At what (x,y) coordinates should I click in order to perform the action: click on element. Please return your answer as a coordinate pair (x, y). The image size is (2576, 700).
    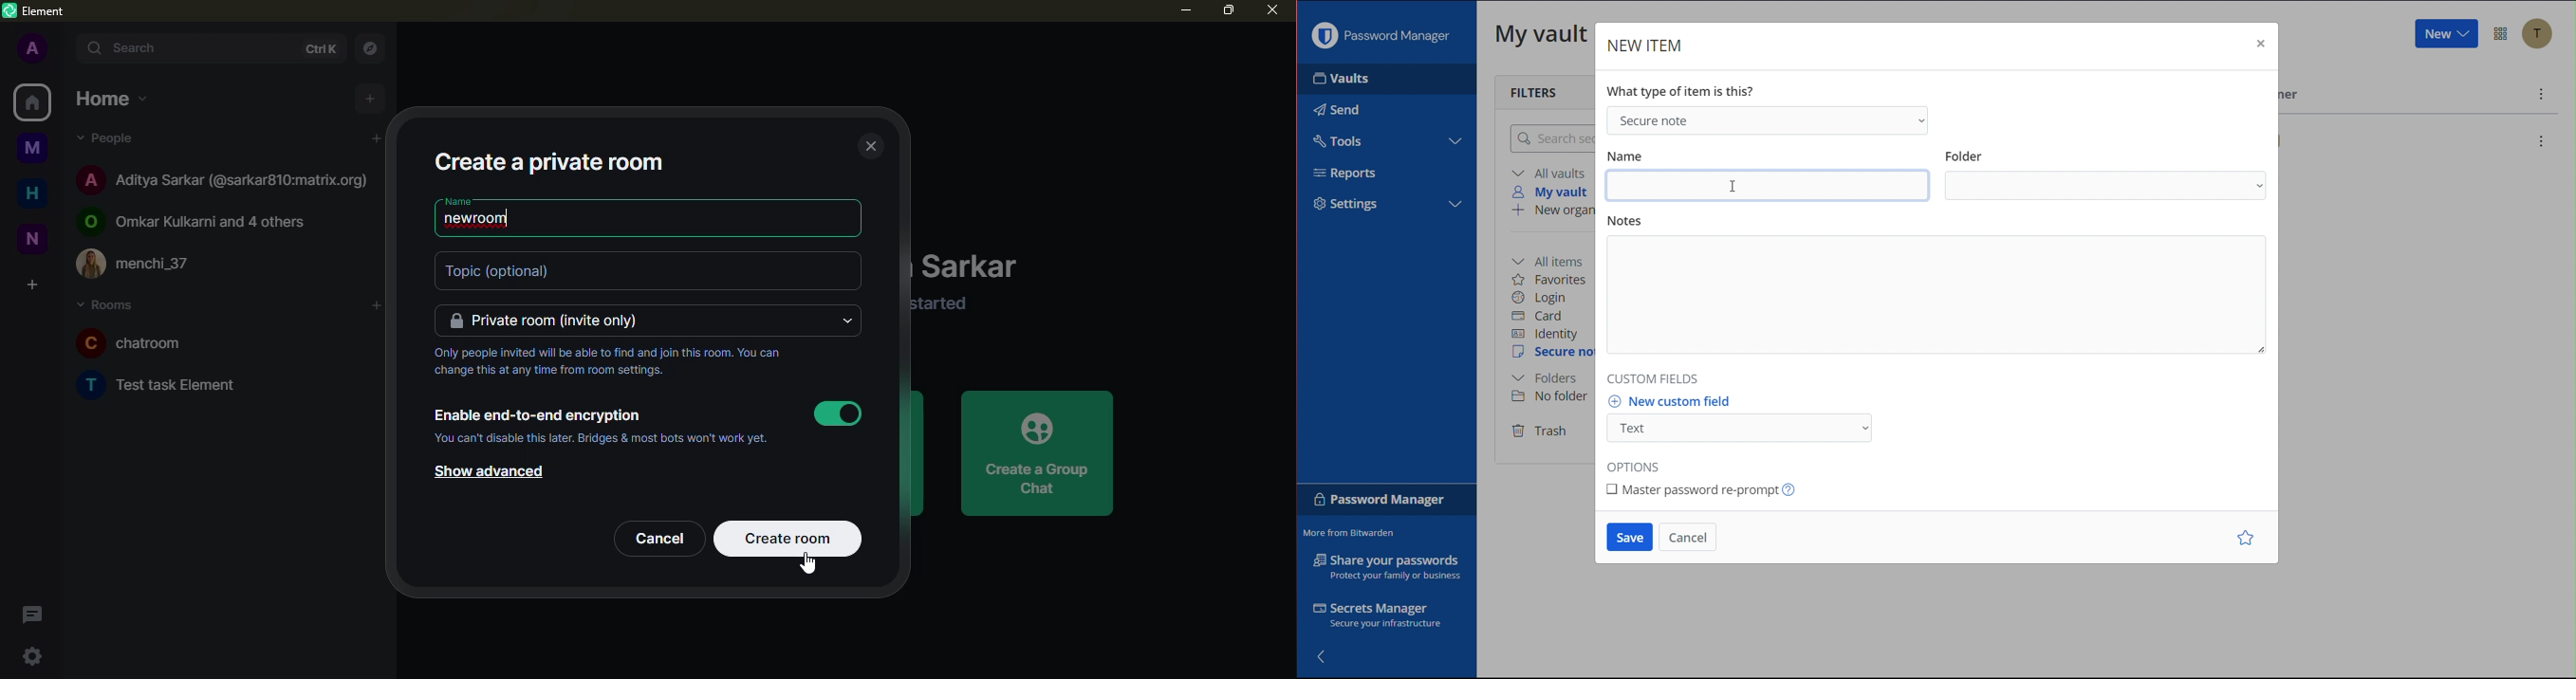
    Looking at the image, I should click on (36, 11).